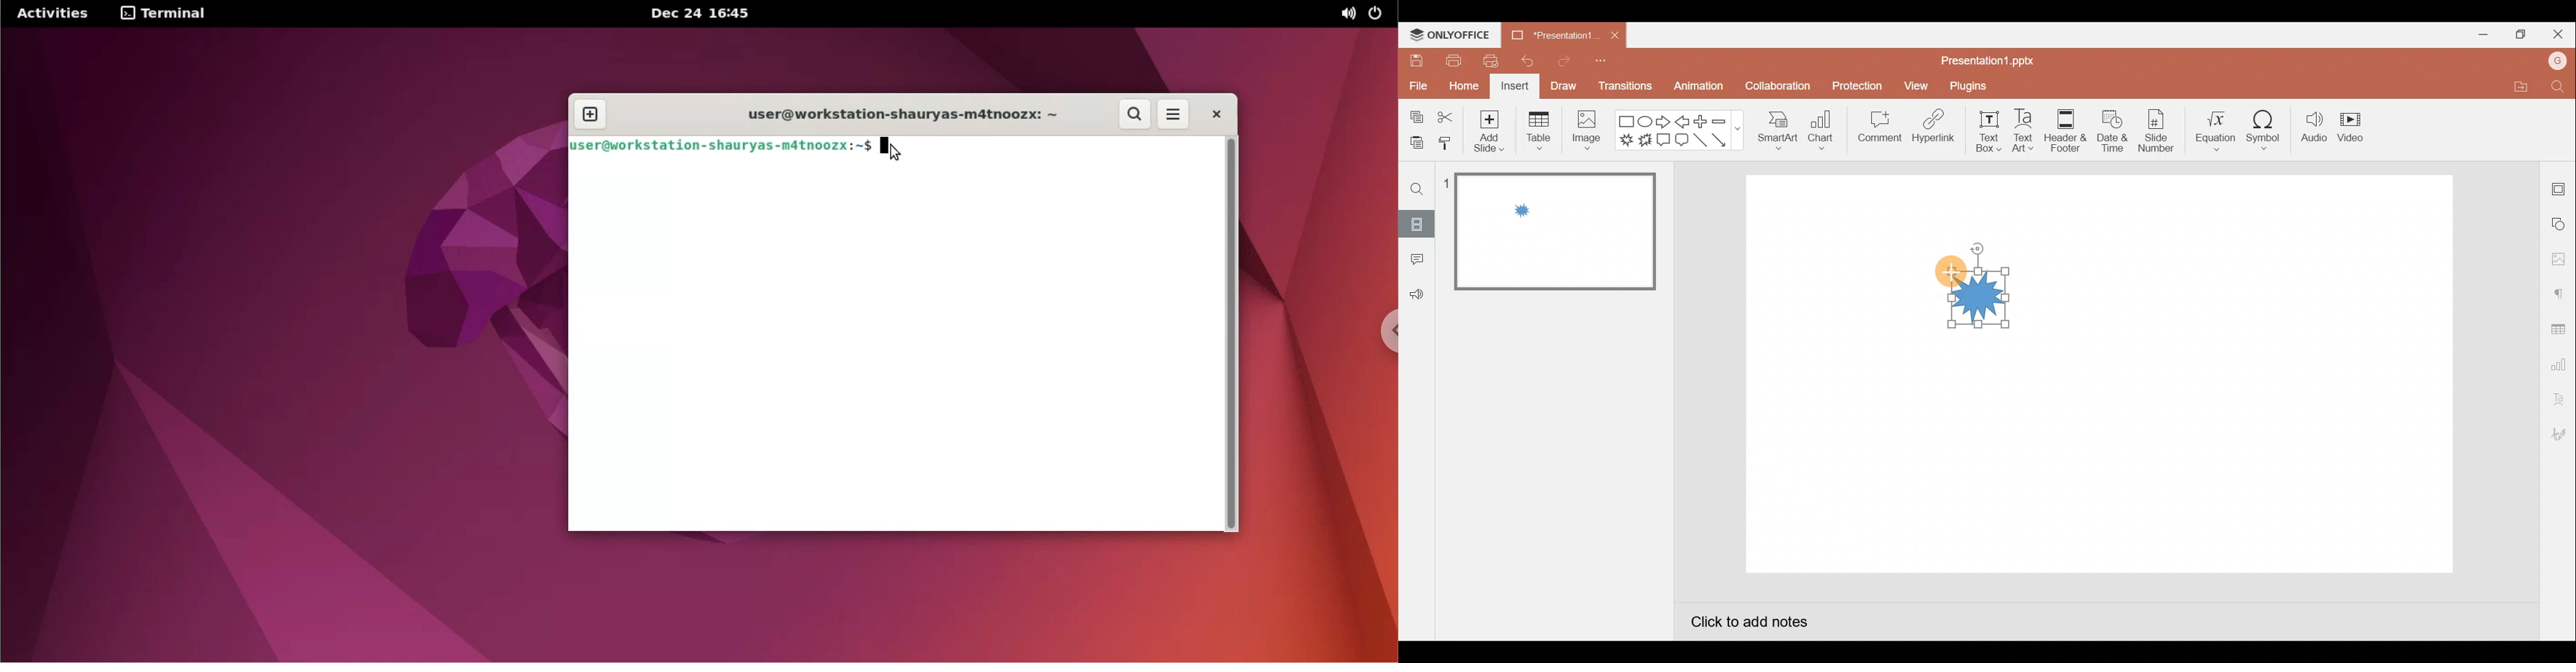 The width and height of the screenshot is (2576, 672). What do you see at coordinates (1981, 296) in the screenshot?
I see `Explosion Shape 1` at bounding box center [1981, 296].